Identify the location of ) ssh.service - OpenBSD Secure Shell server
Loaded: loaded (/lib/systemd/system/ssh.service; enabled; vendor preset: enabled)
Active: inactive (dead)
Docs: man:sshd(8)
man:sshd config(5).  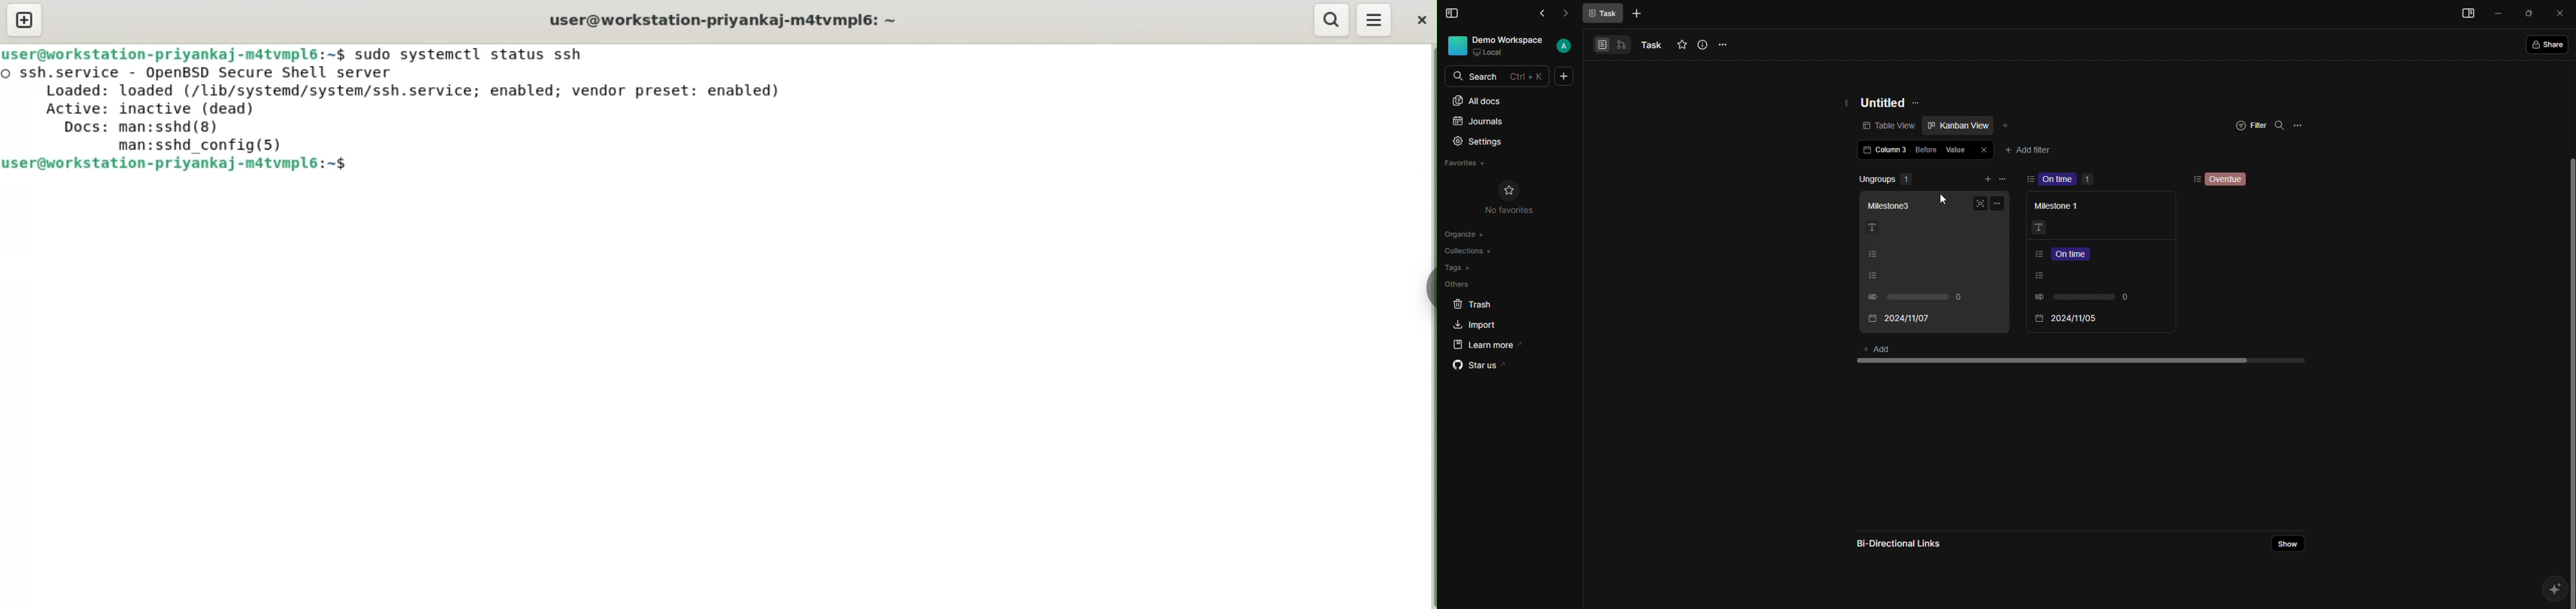
(421, 110).